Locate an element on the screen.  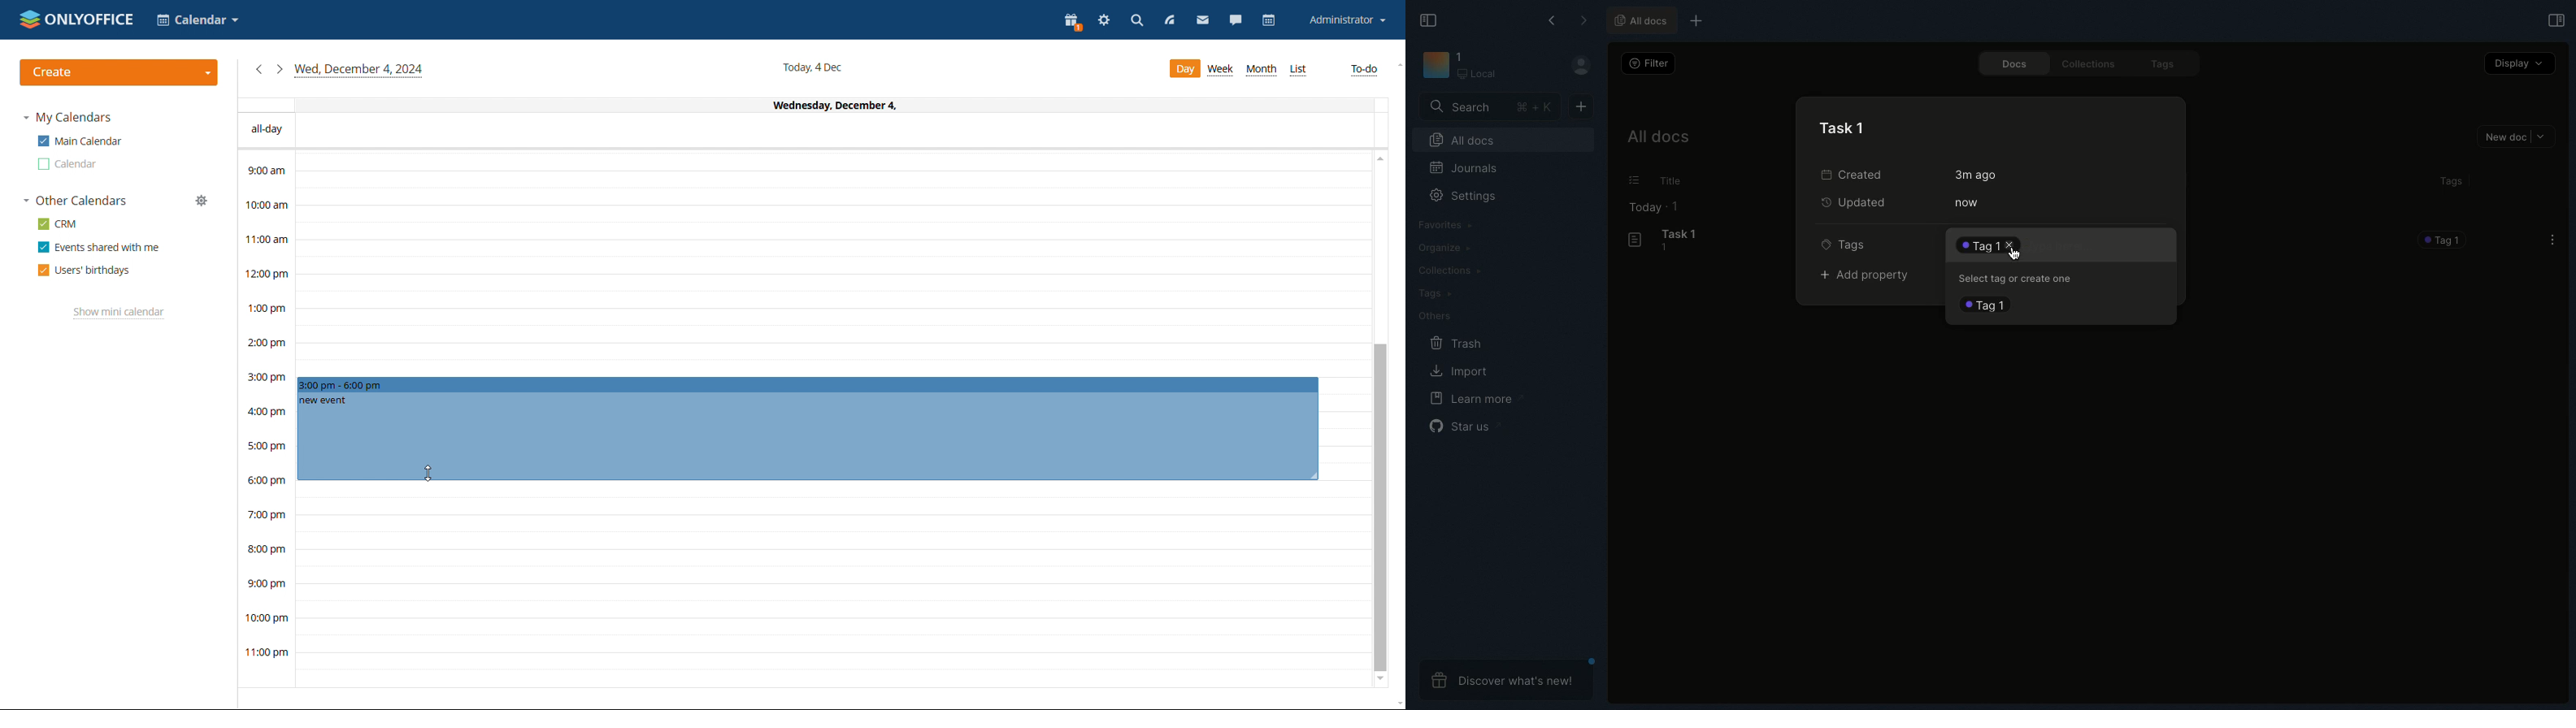
show mini calendar is located at coordinates (119, 313).